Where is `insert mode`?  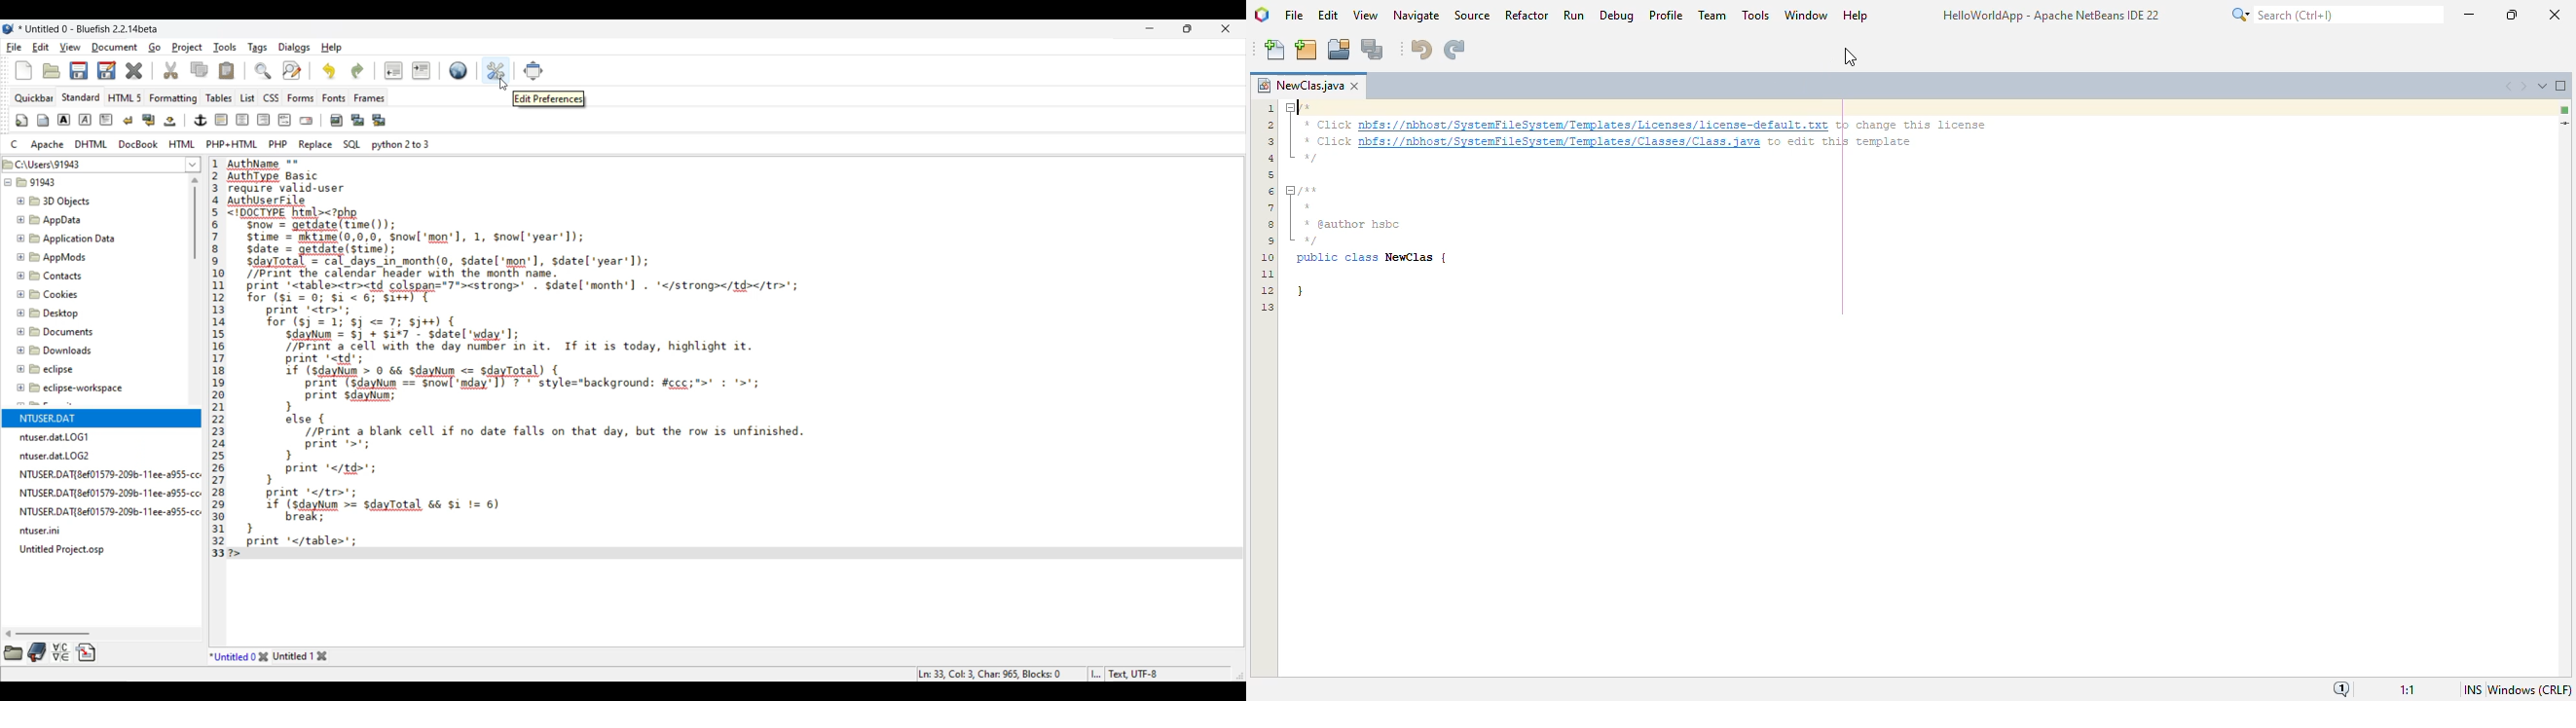 insert mode is located at coordinates (2472, 689).